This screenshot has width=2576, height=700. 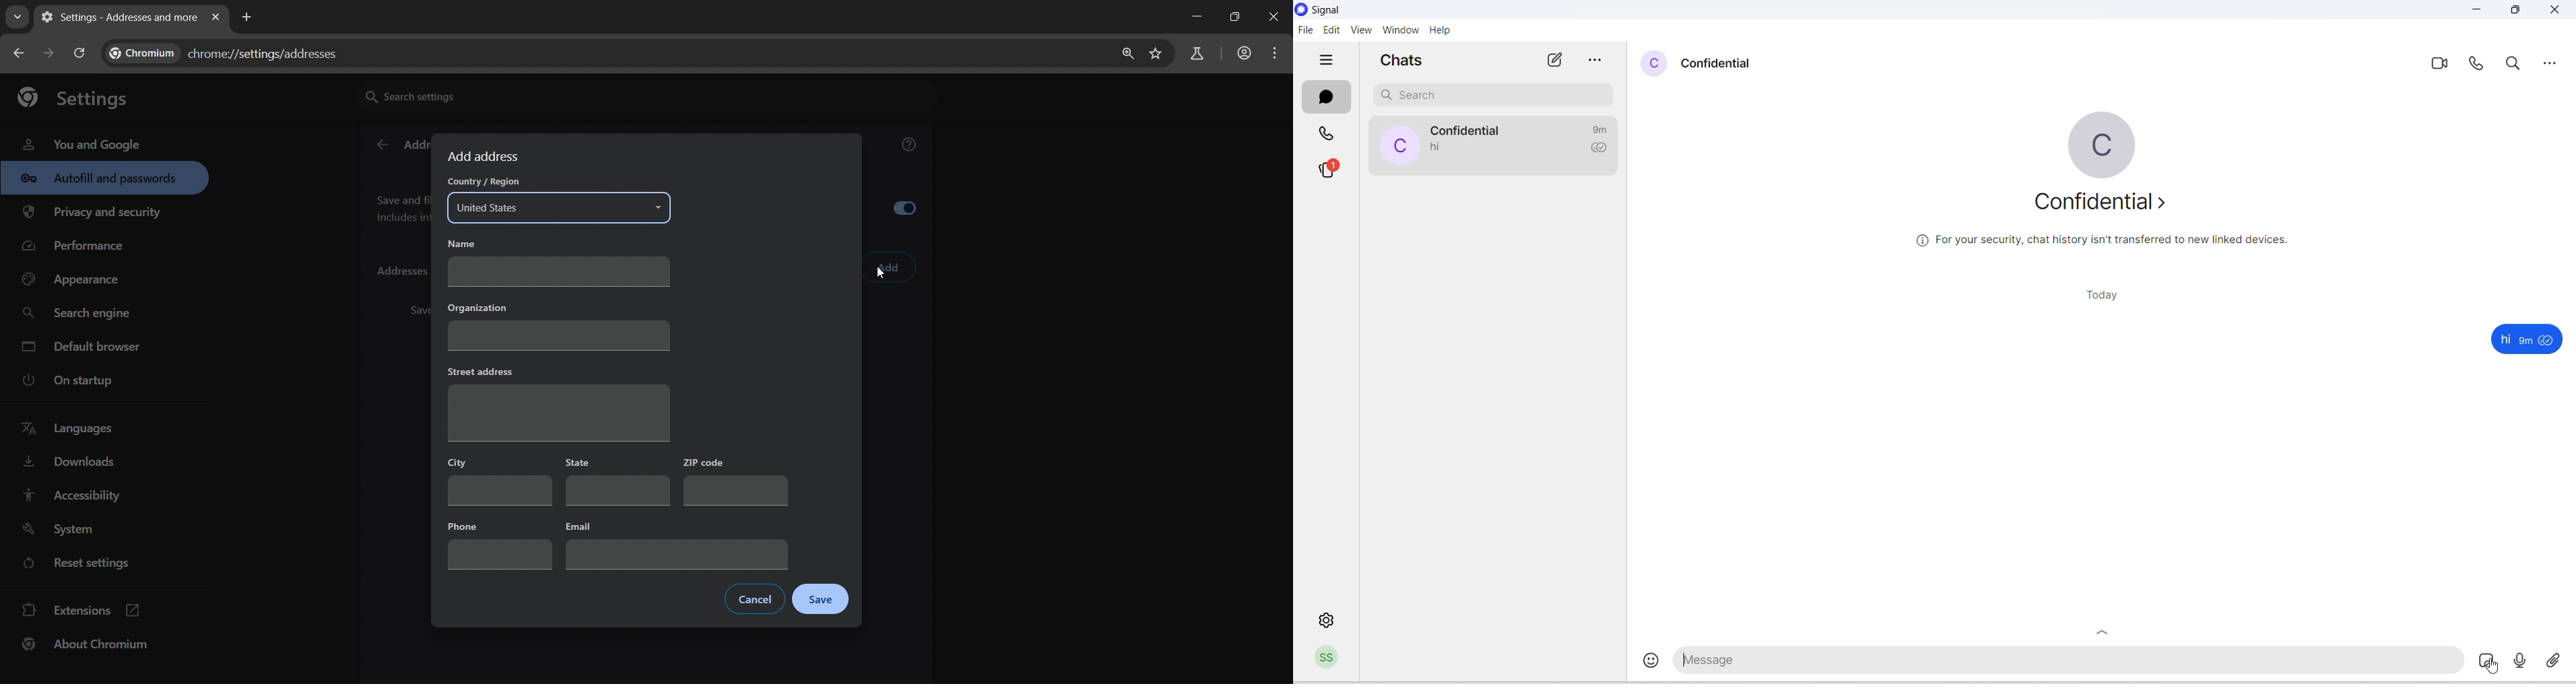 I want to click on state, so click(x=617, y=483).